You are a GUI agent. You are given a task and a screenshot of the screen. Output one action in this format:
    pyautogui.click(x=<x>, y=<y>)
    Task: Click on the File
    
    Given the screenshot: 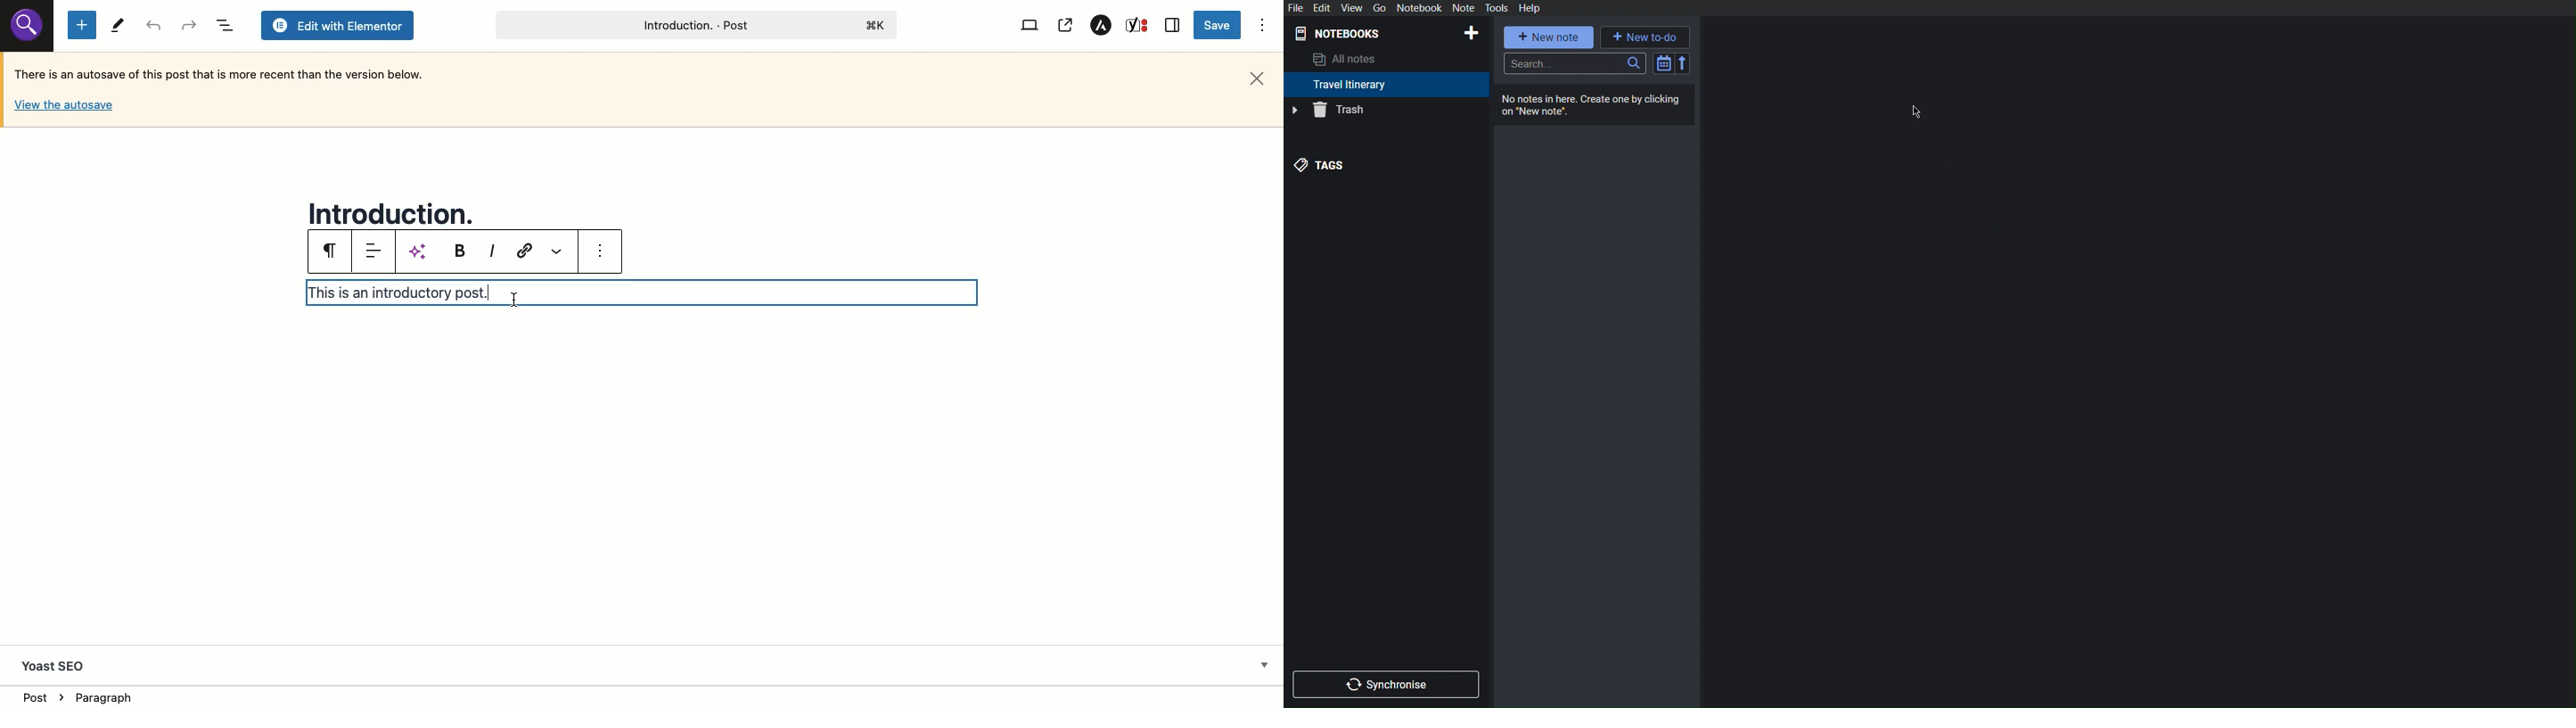 What is the action you would take?
    pyautogui.click(x=1296, y=7)
    